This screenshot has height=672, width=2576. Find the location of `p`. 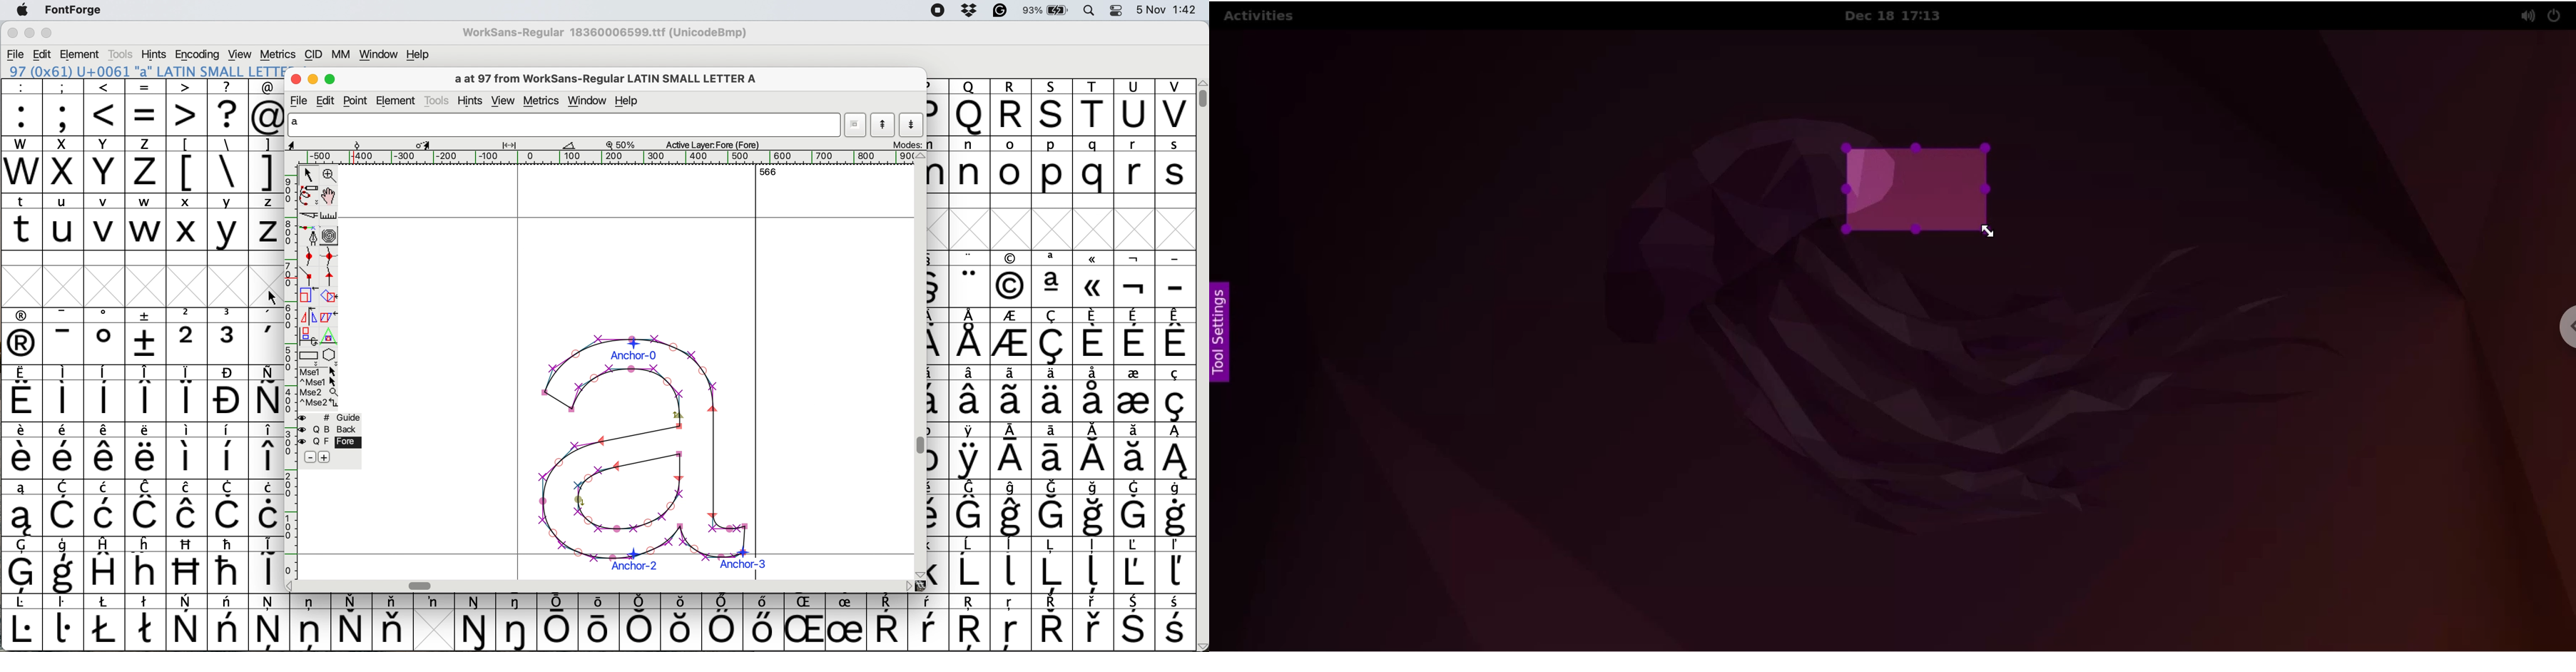

p is located at coordinates (1053, 166).